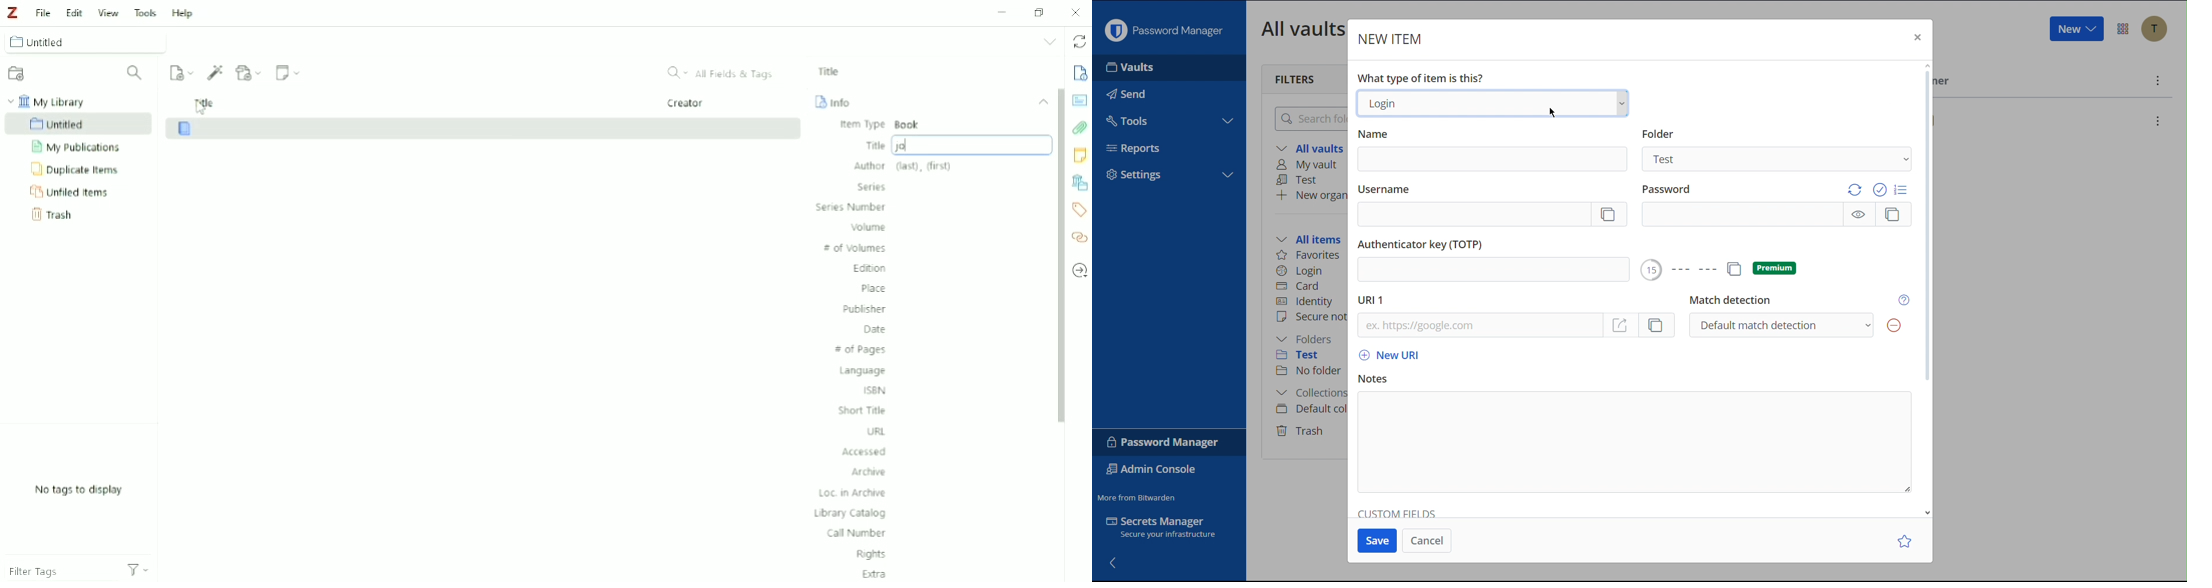 The image size is (2212, 588). I want to click on Cursor 0n title, so click(202, 110).